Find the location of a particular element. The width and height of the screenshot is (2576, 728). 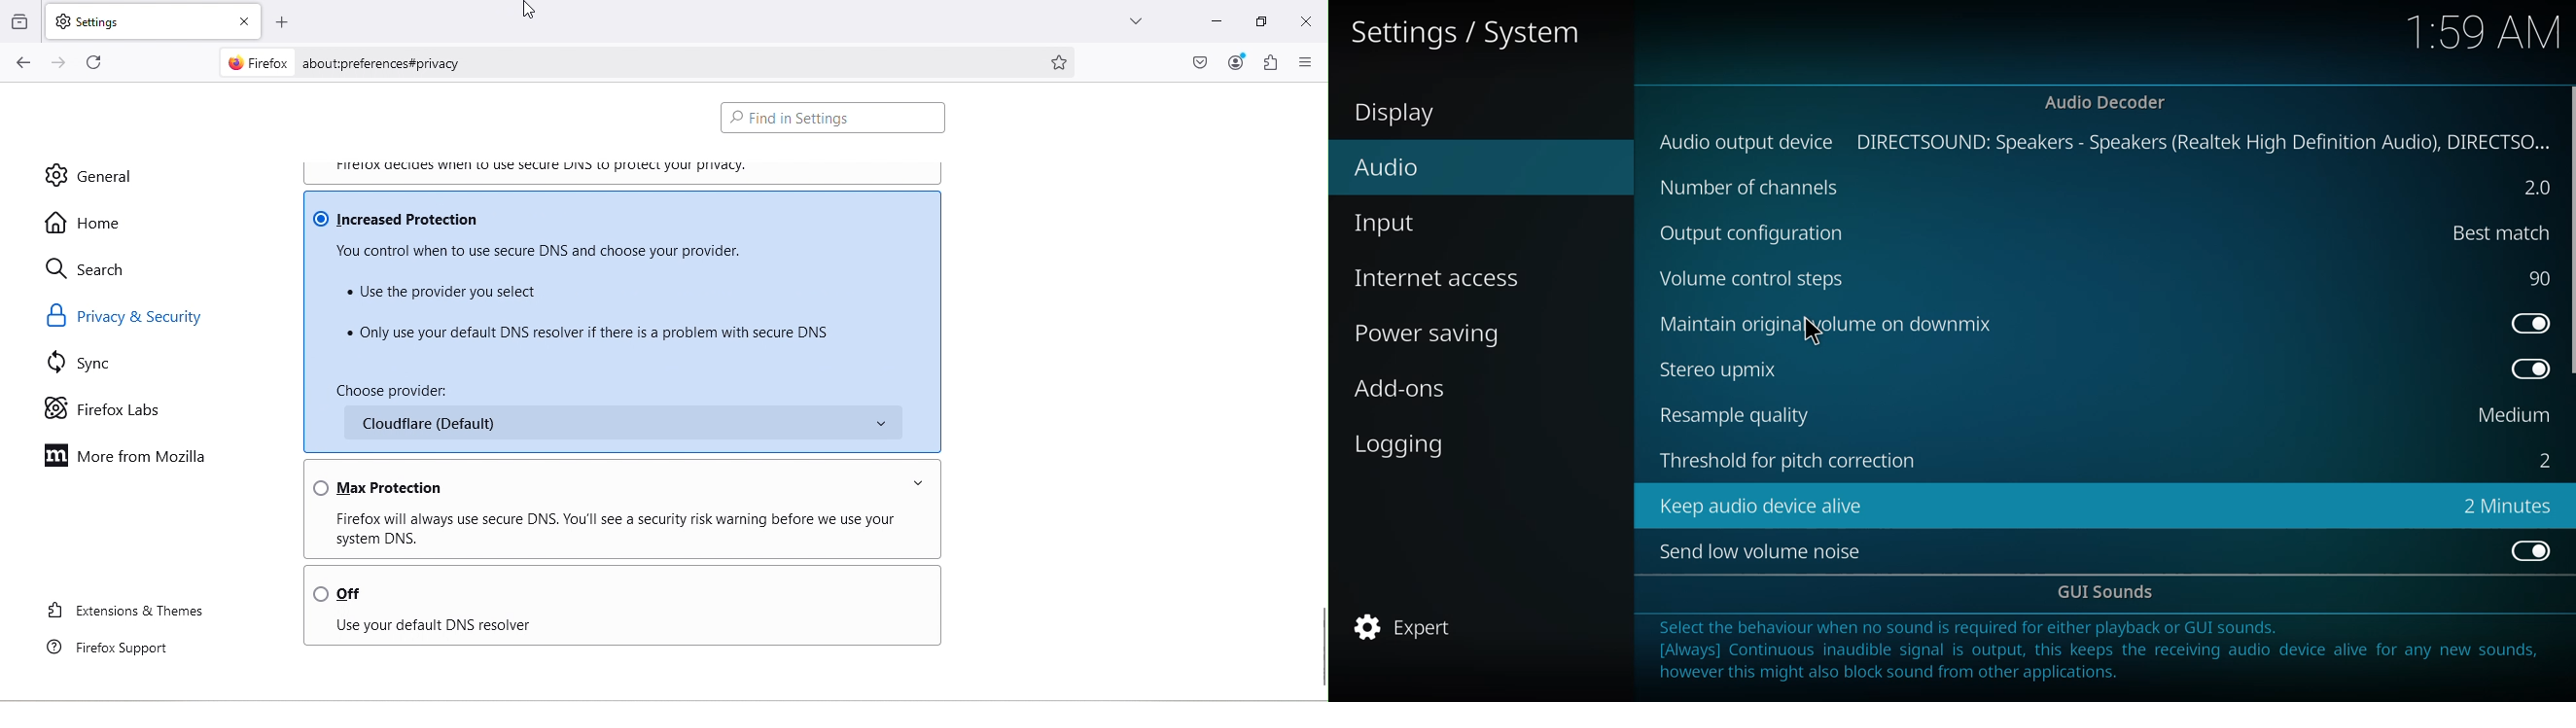

threshold for pitch correction is located at coordinates (1789, 463).